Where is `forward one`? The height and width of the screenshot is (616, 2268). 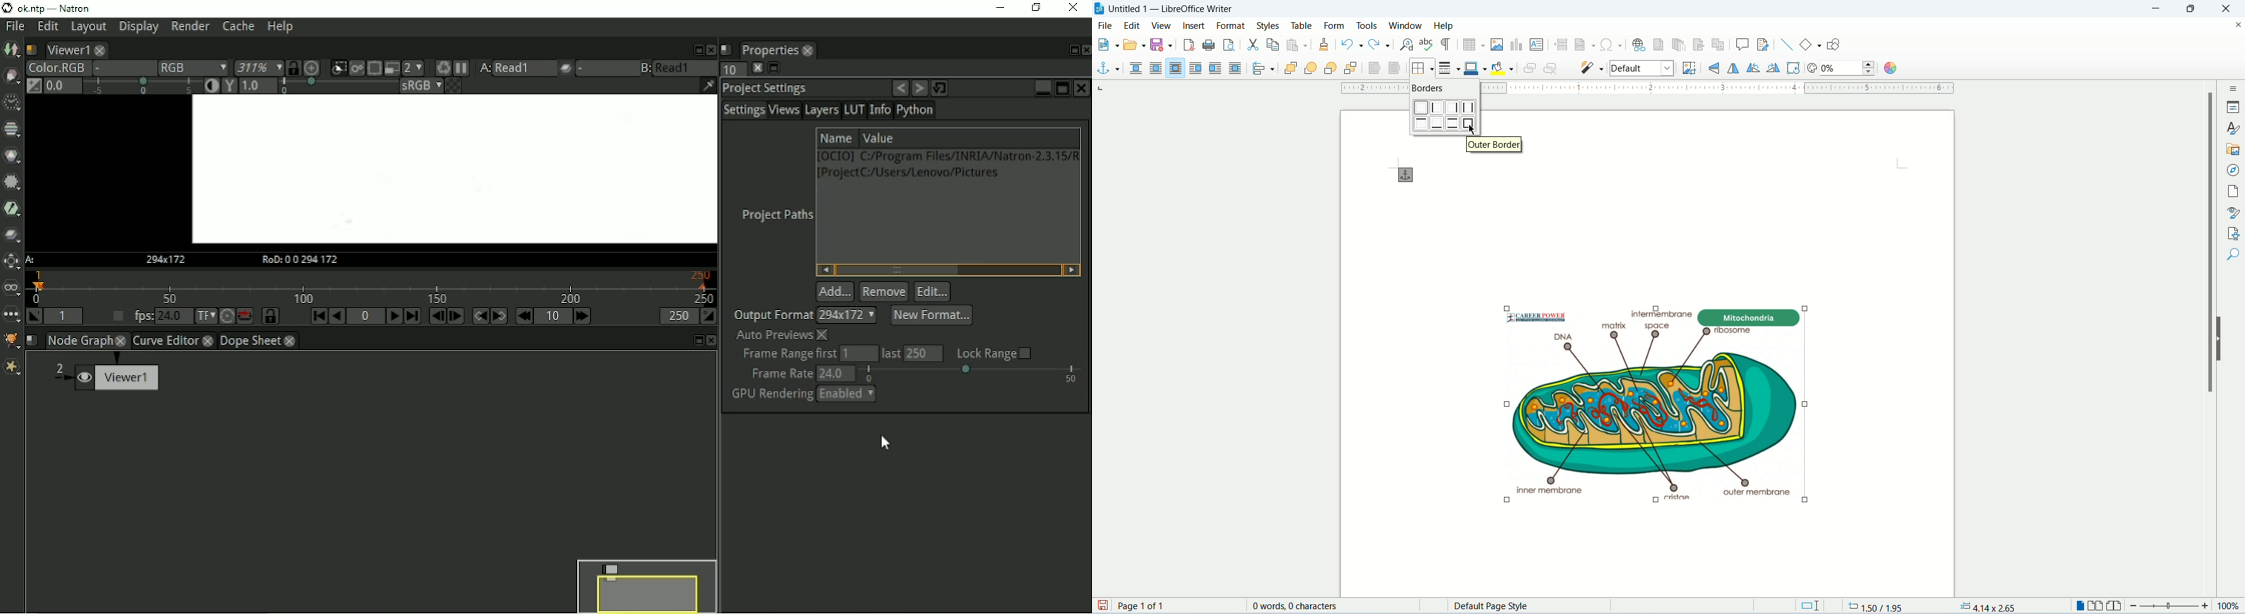 forward one is located at coordinates (1311, 70).